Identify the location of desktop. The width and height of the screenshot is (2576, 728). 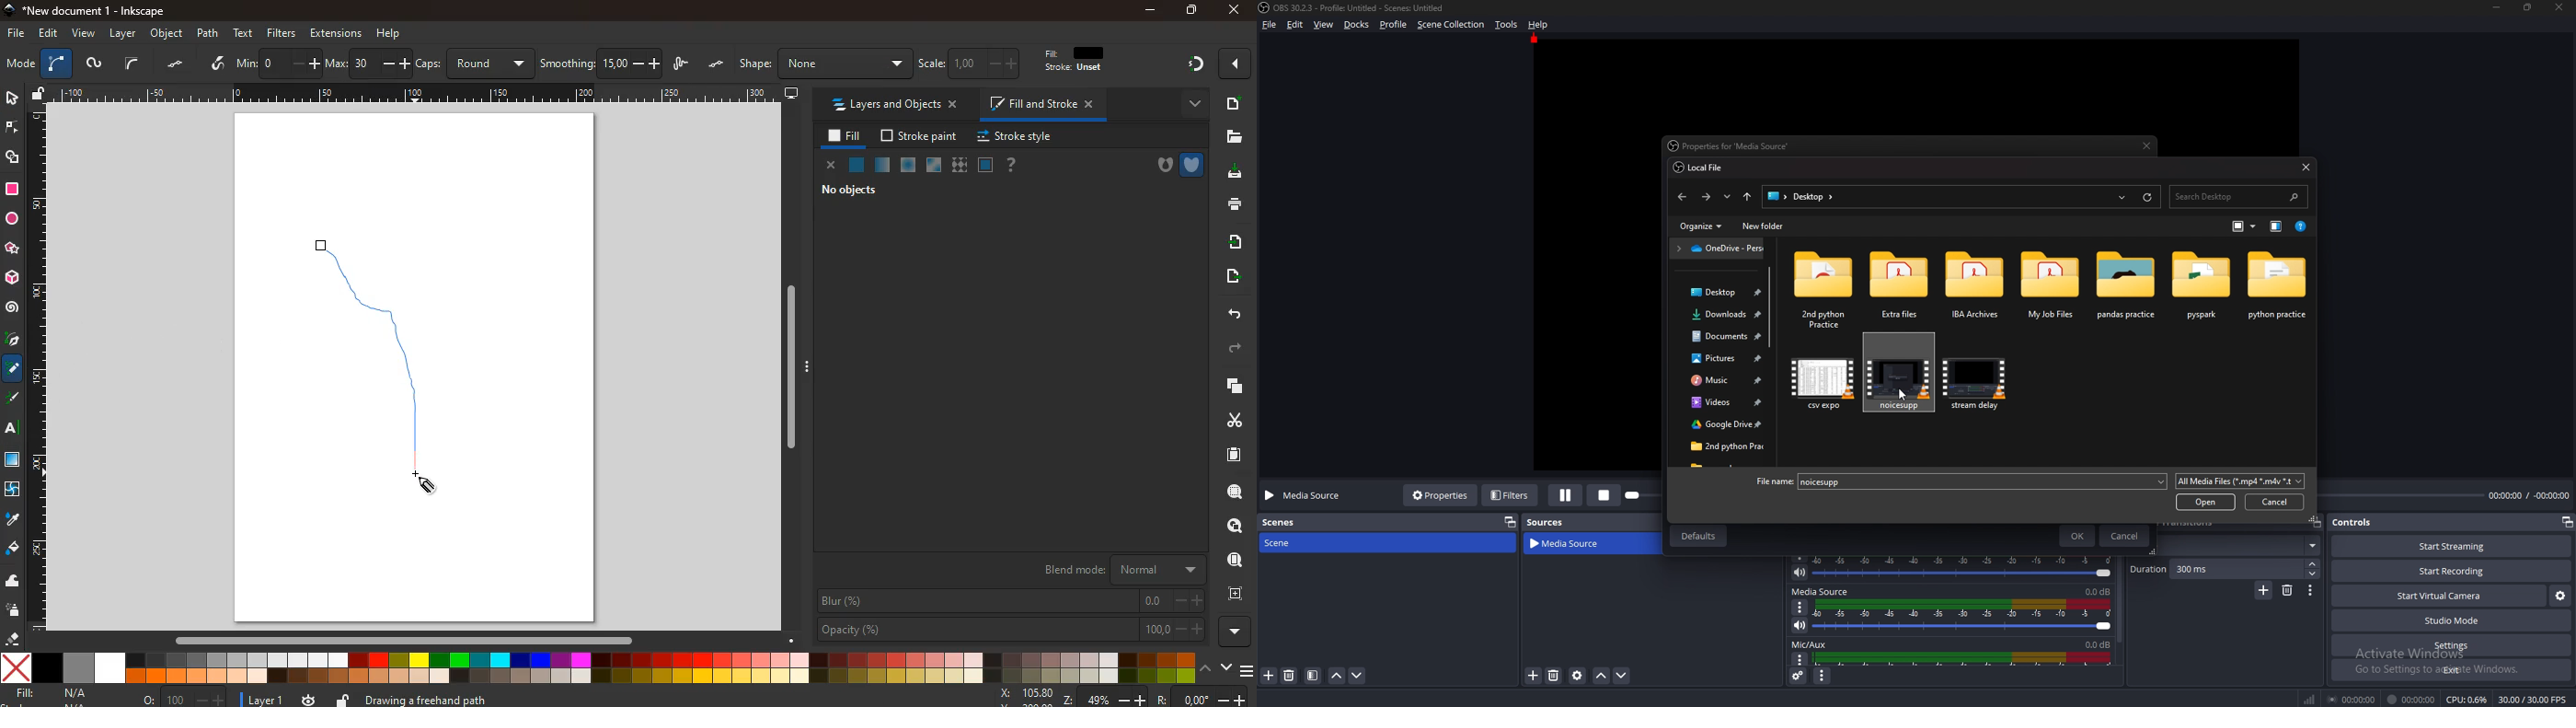
(1803, 197).